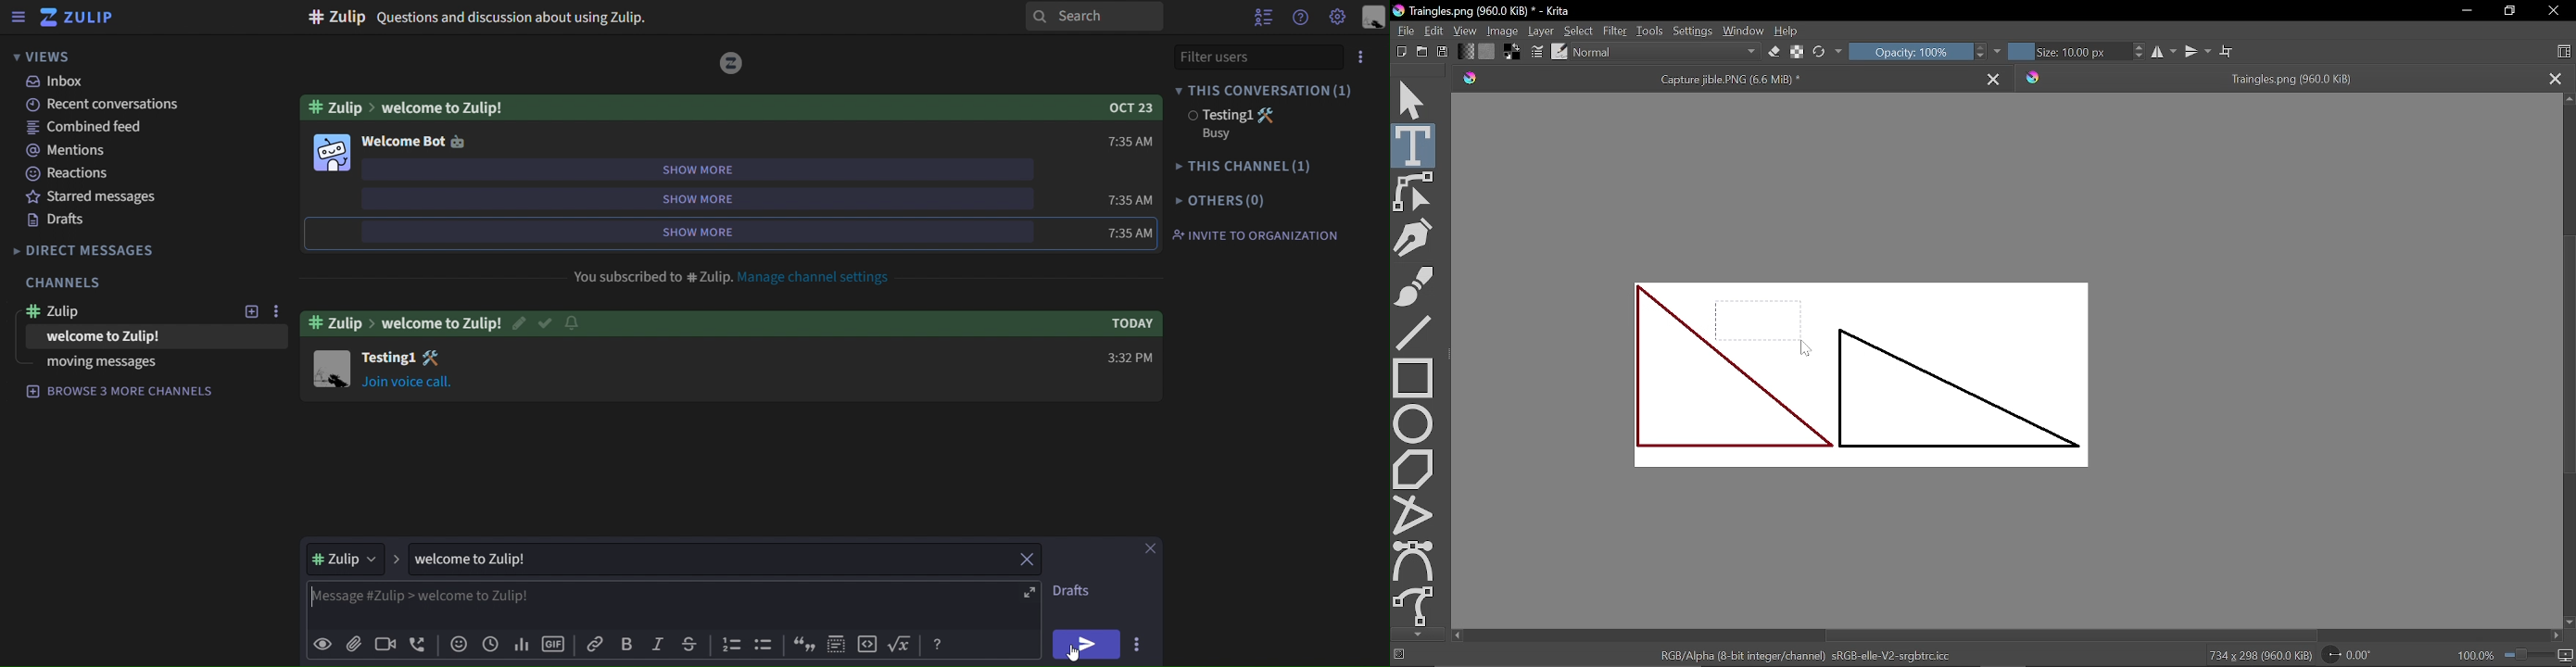 The width and height of the screenshot is (2576, 672). Describe the element at coordinates (2465, 11) in the screenshot. I see `Minimize` at that location.